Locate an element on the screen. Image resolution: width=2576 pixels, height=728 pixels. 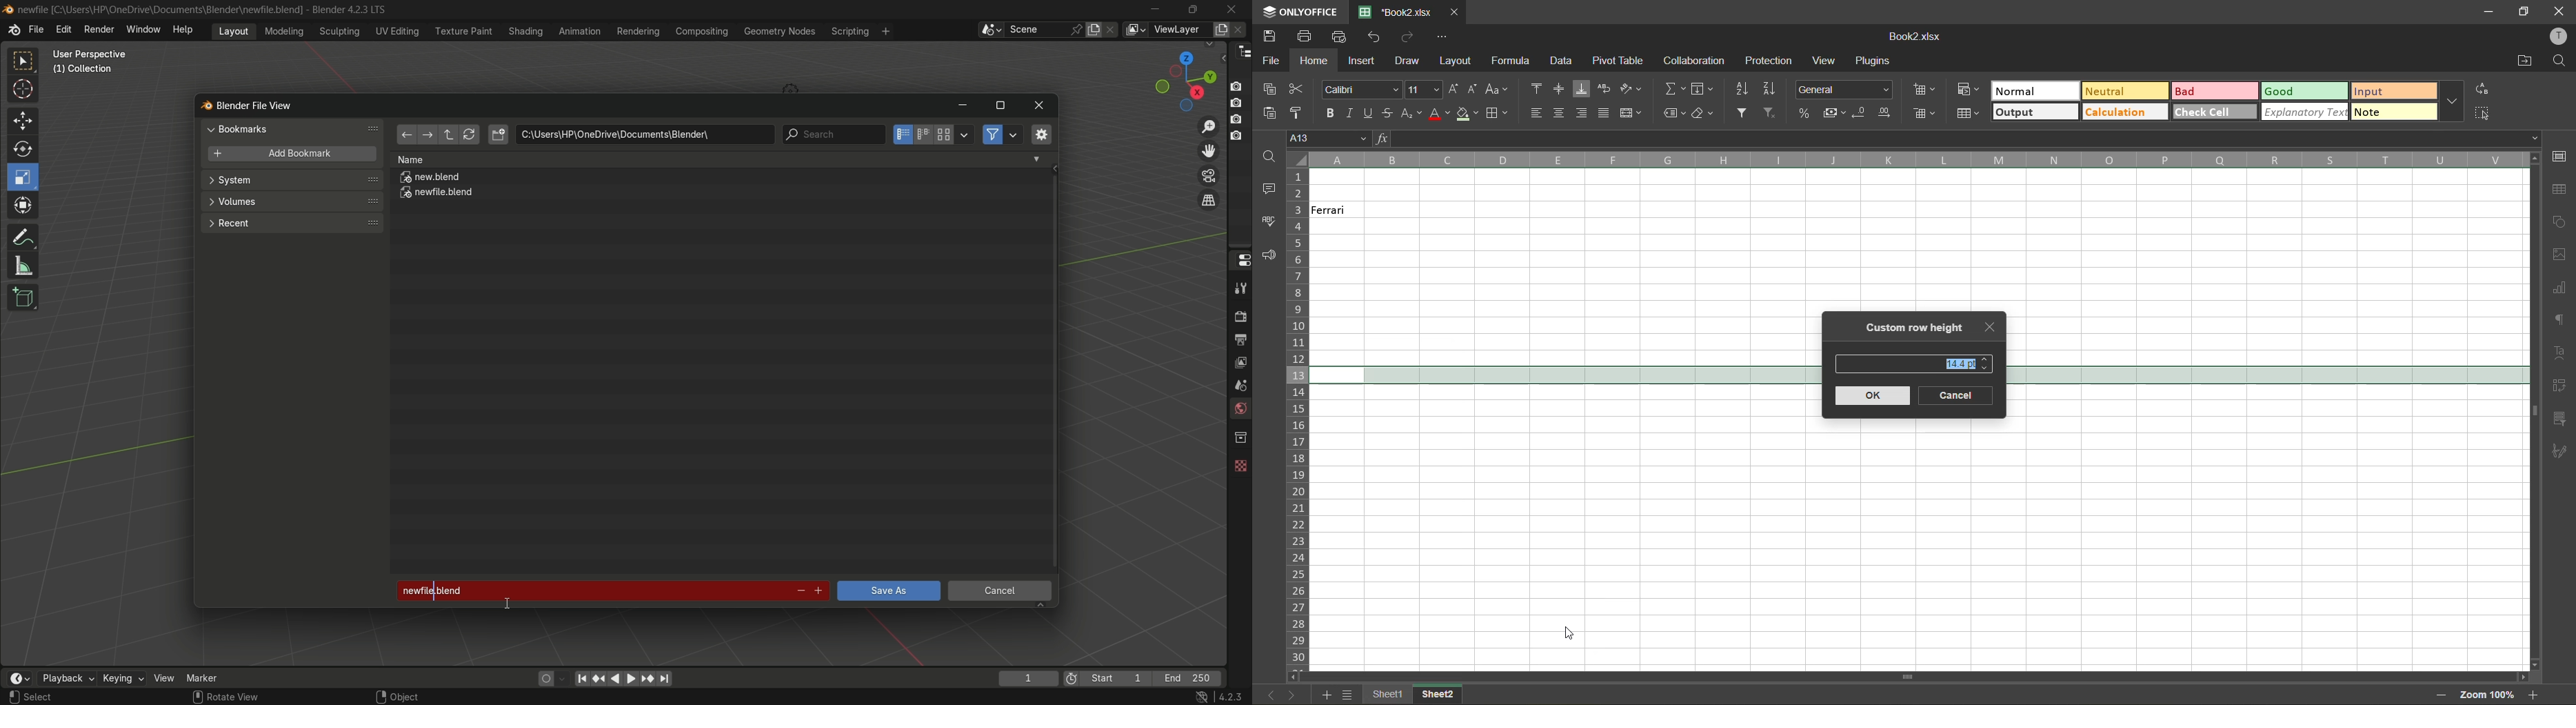
images is located at coordinates (2560, 257).